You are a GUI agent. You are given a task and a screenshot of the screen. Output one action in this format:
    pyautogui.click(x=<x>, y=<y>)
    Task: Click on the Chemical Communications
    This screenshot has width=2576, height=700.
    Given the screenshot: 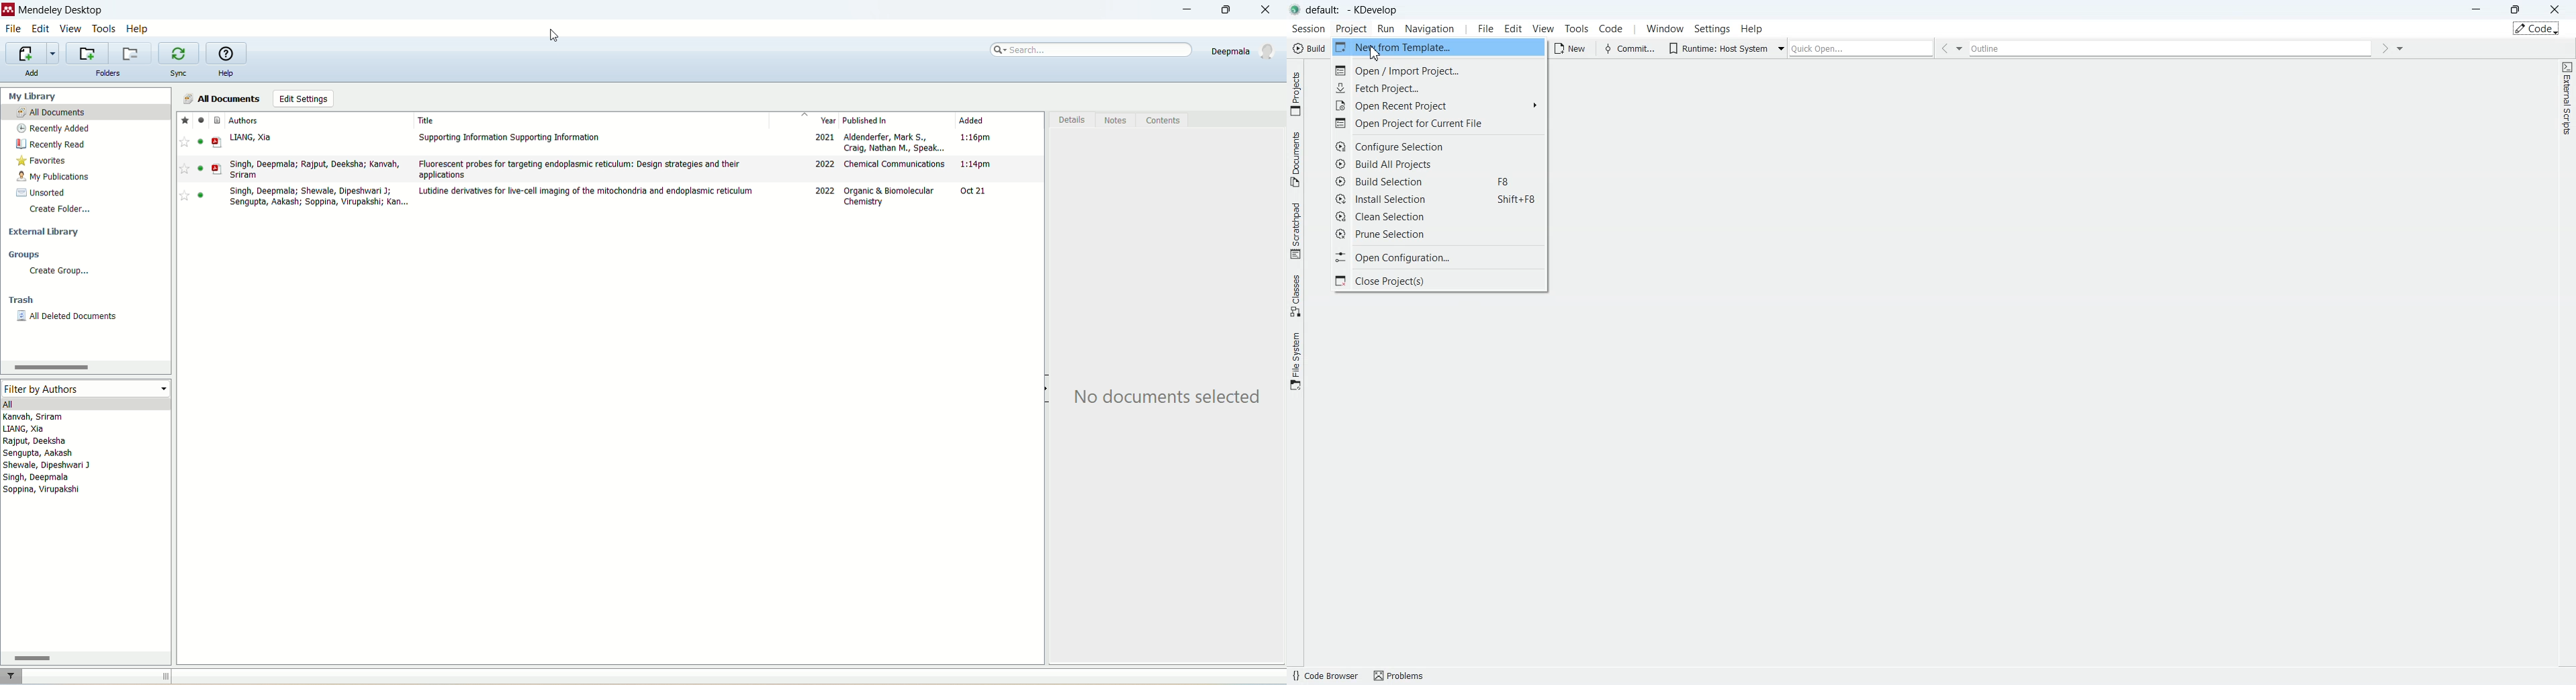 What is the action you would take?
    pyautogui.click(x=895, y=164)
    